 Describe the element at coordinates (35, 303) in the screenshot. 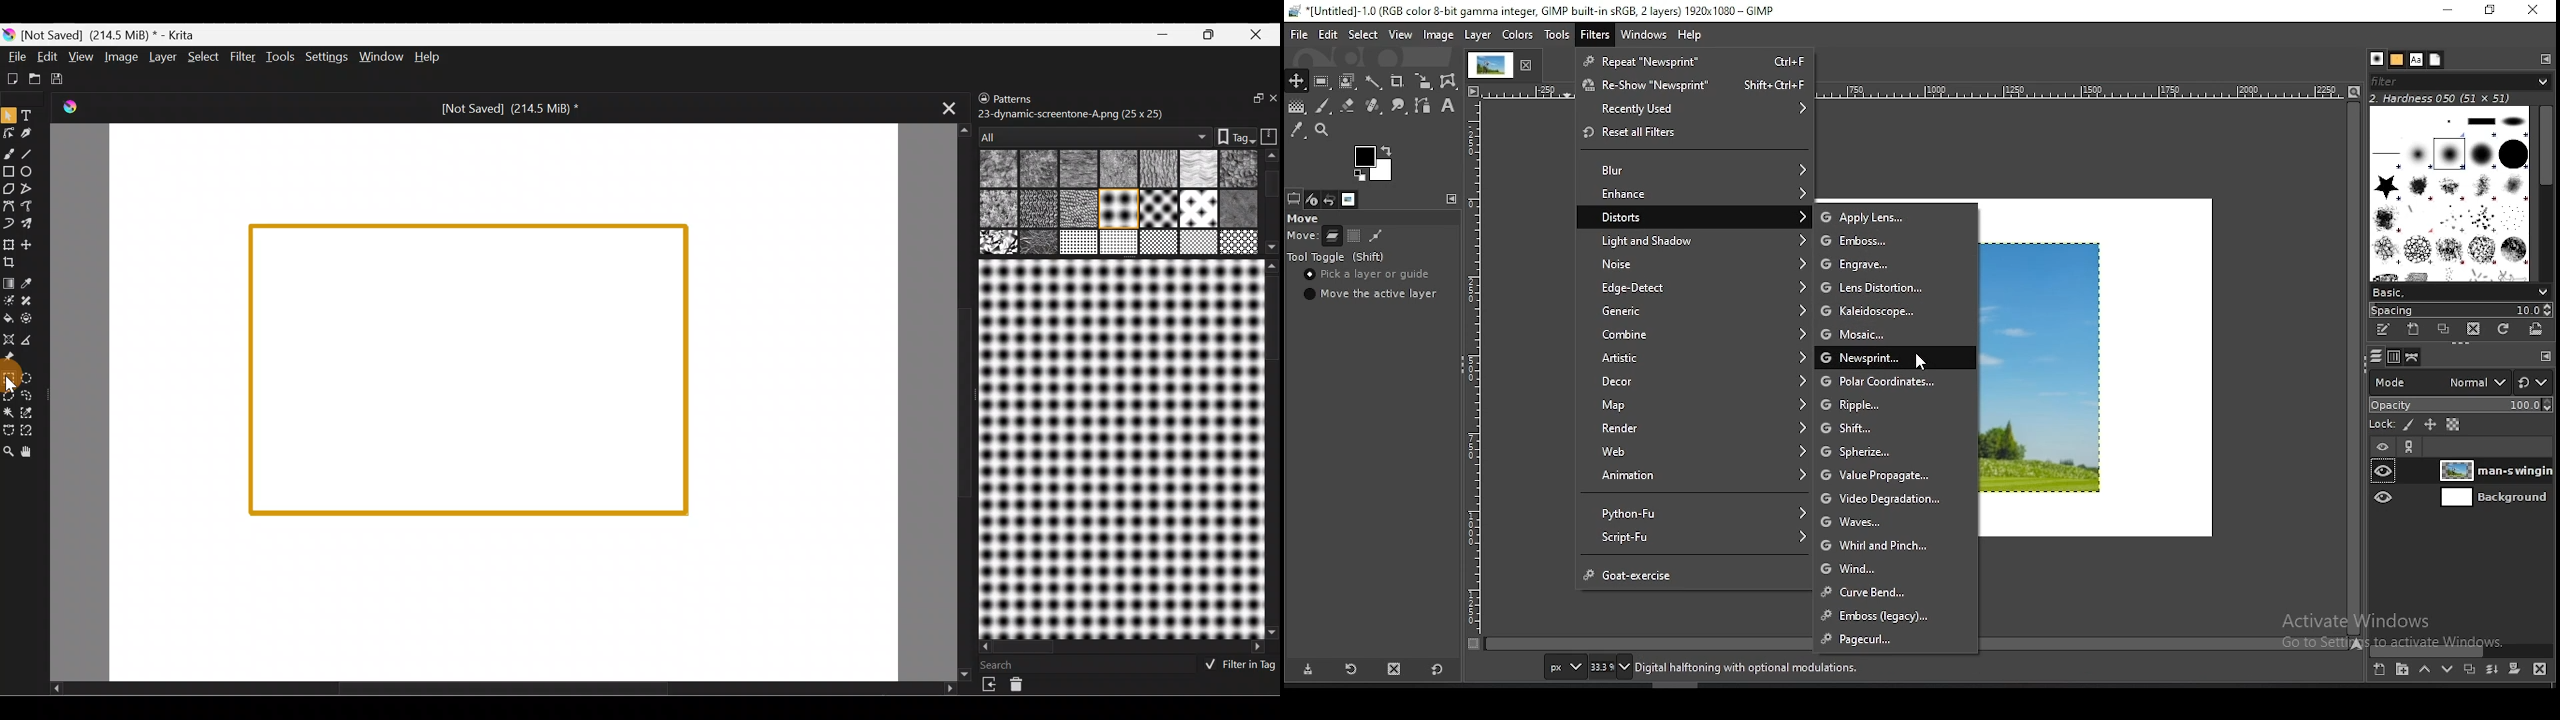

I see `Smart patch tool` at that location.